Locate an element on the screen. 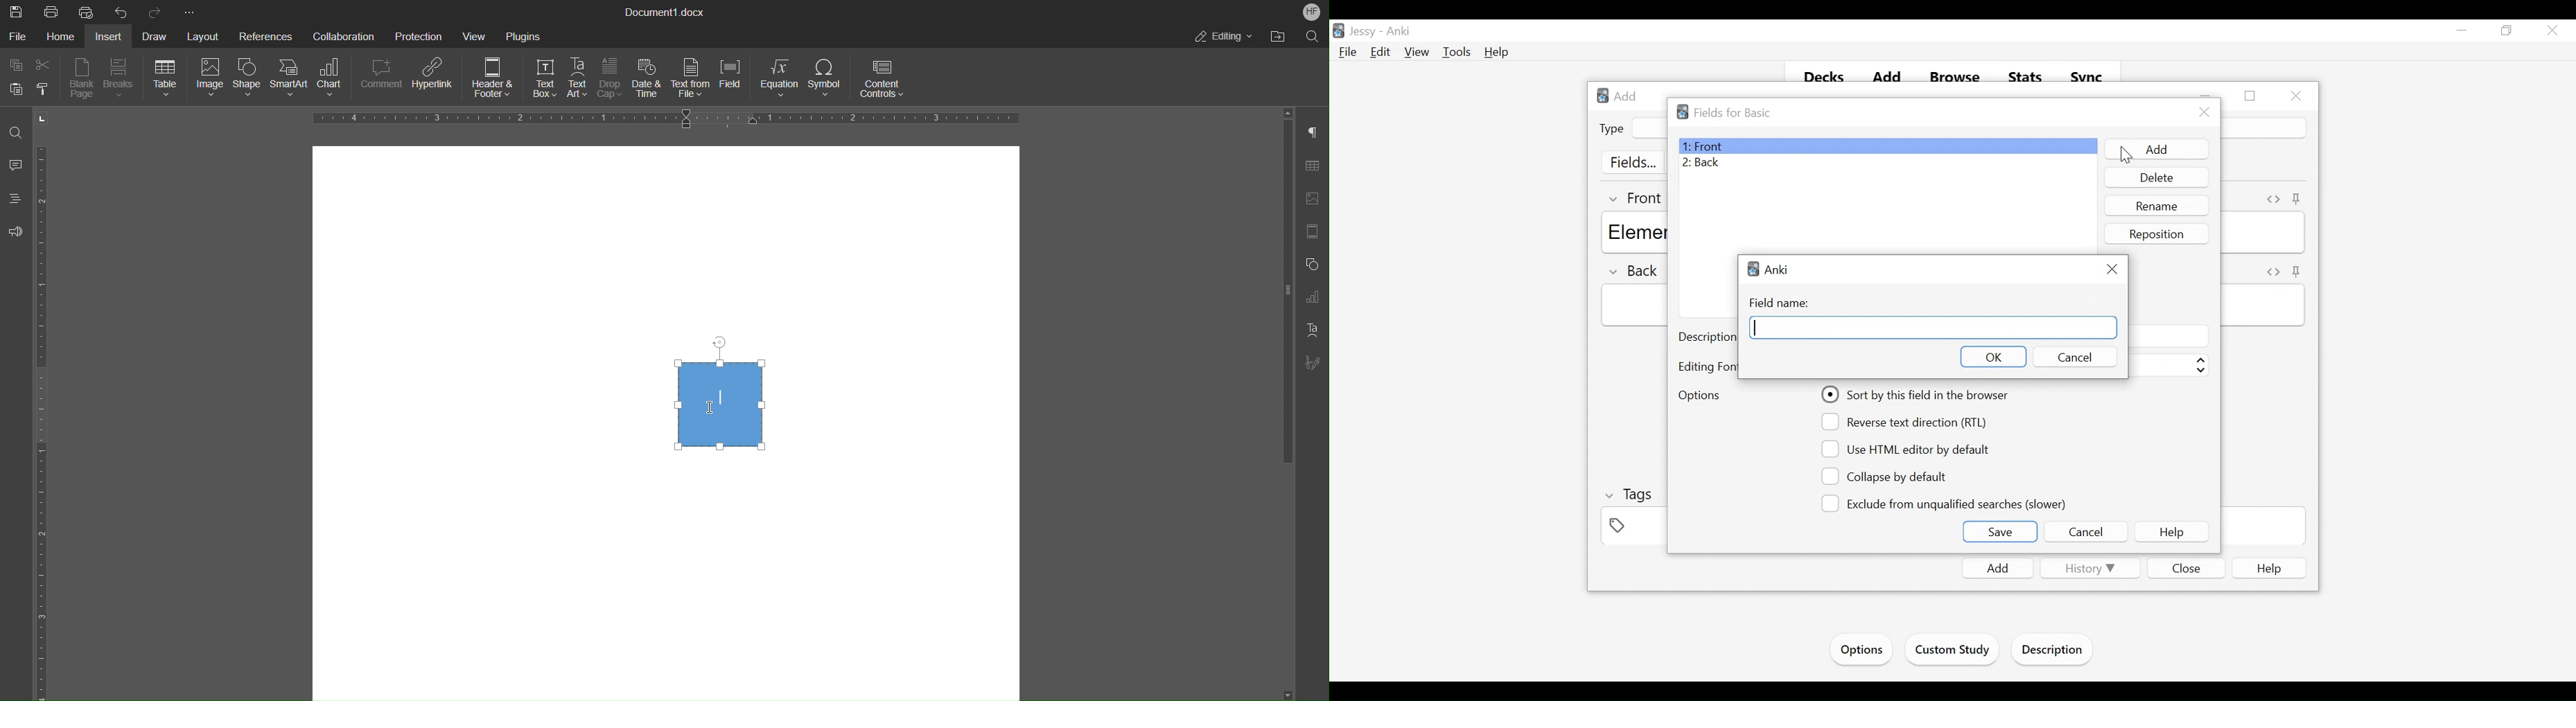 This screenshot has width=2576, height=728. Custom Study is located at coordinates (1953, 652).